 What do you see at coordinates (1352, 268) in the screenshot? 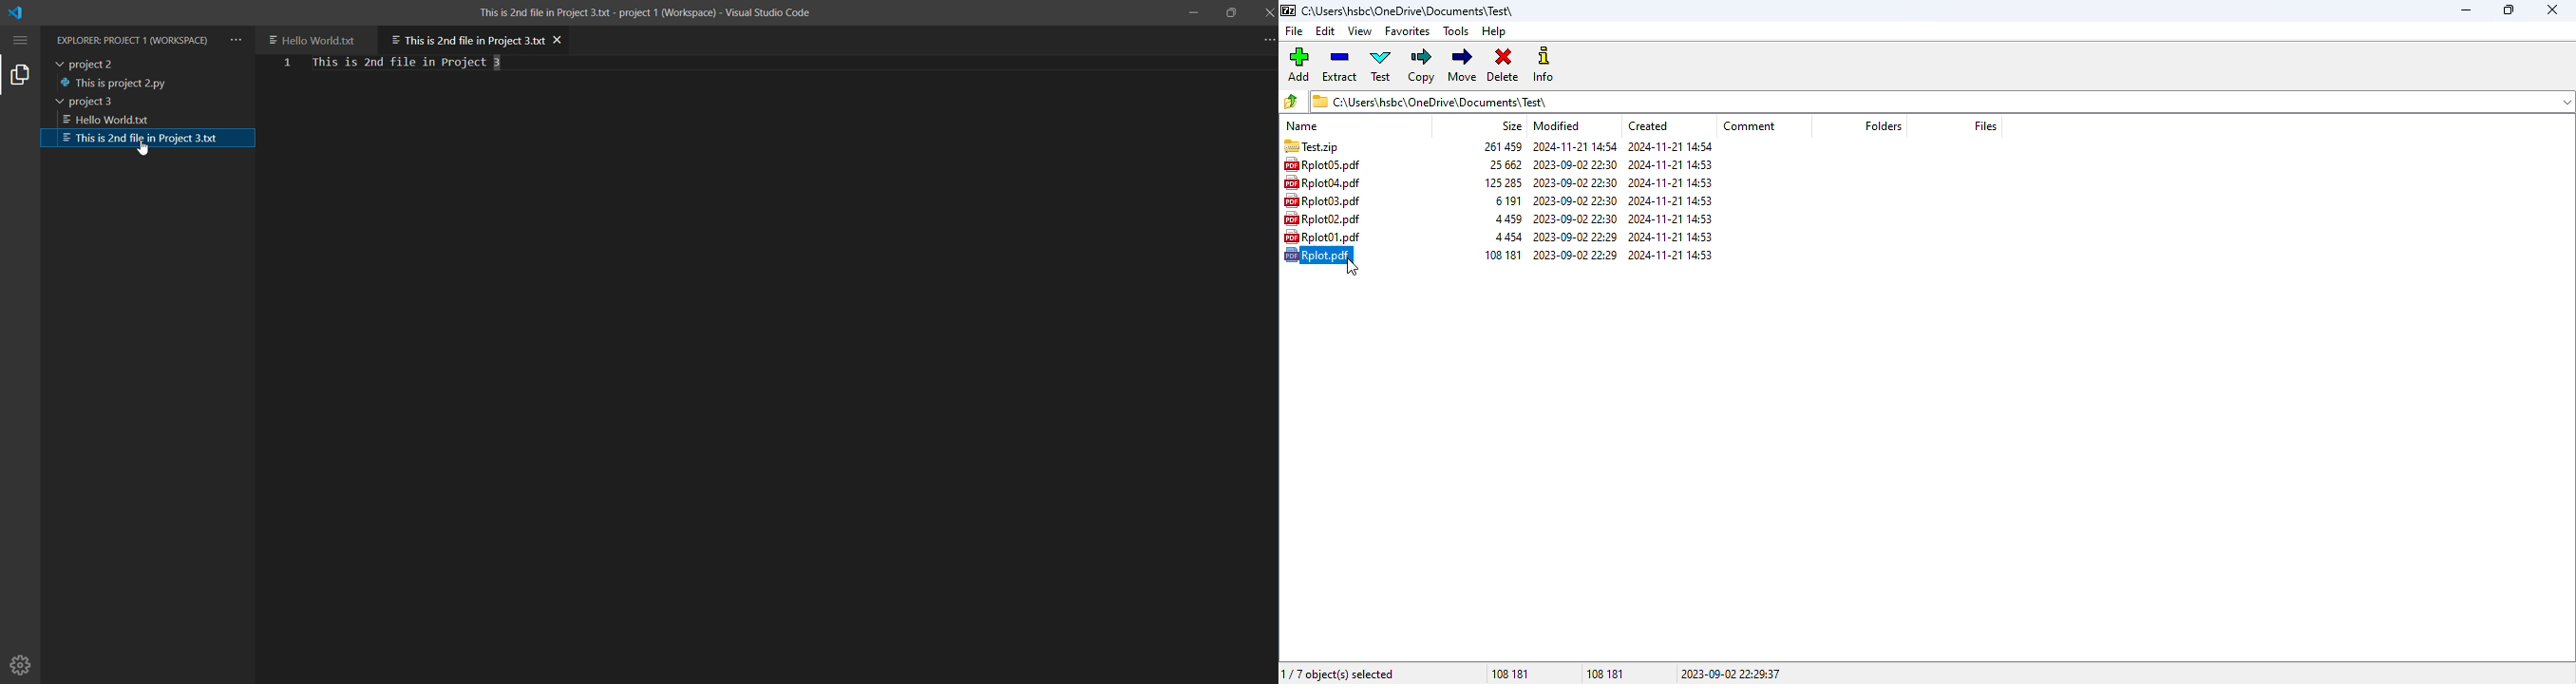
I see `cursor` at bounding box center [1352, 268].